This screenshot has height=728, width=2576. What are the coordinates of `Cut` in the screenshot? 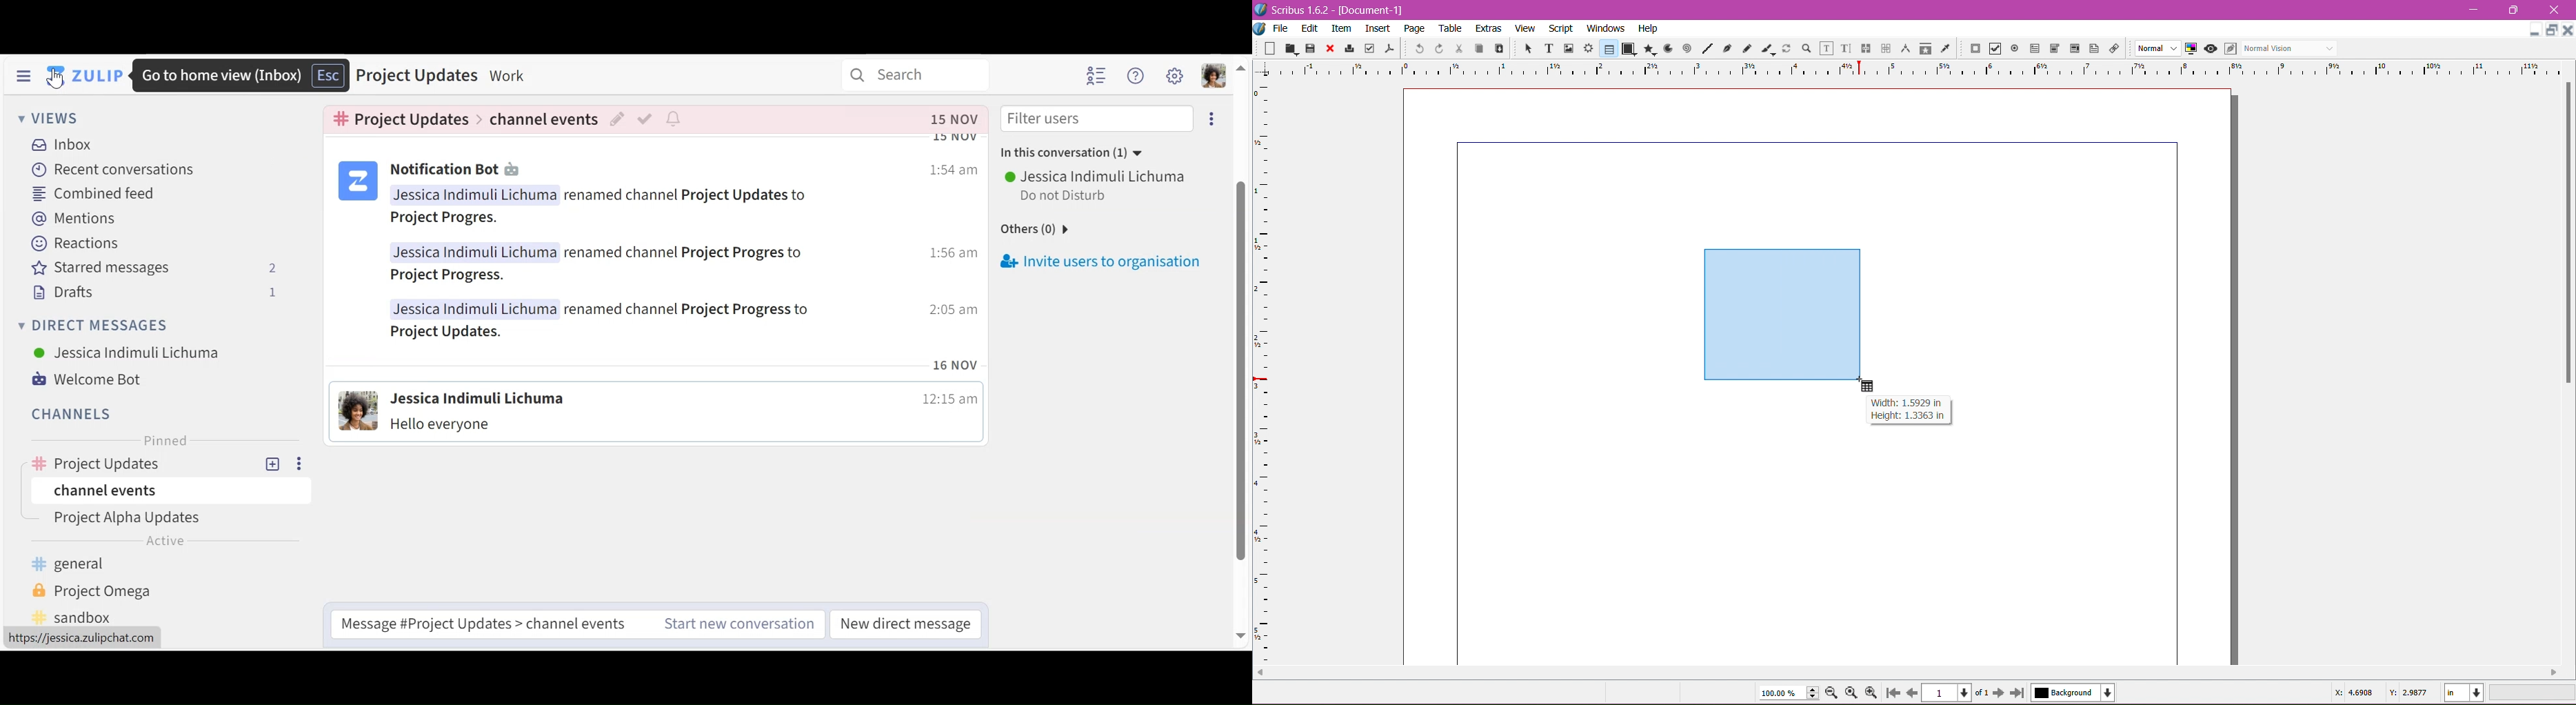 It's located at (1456, 48).